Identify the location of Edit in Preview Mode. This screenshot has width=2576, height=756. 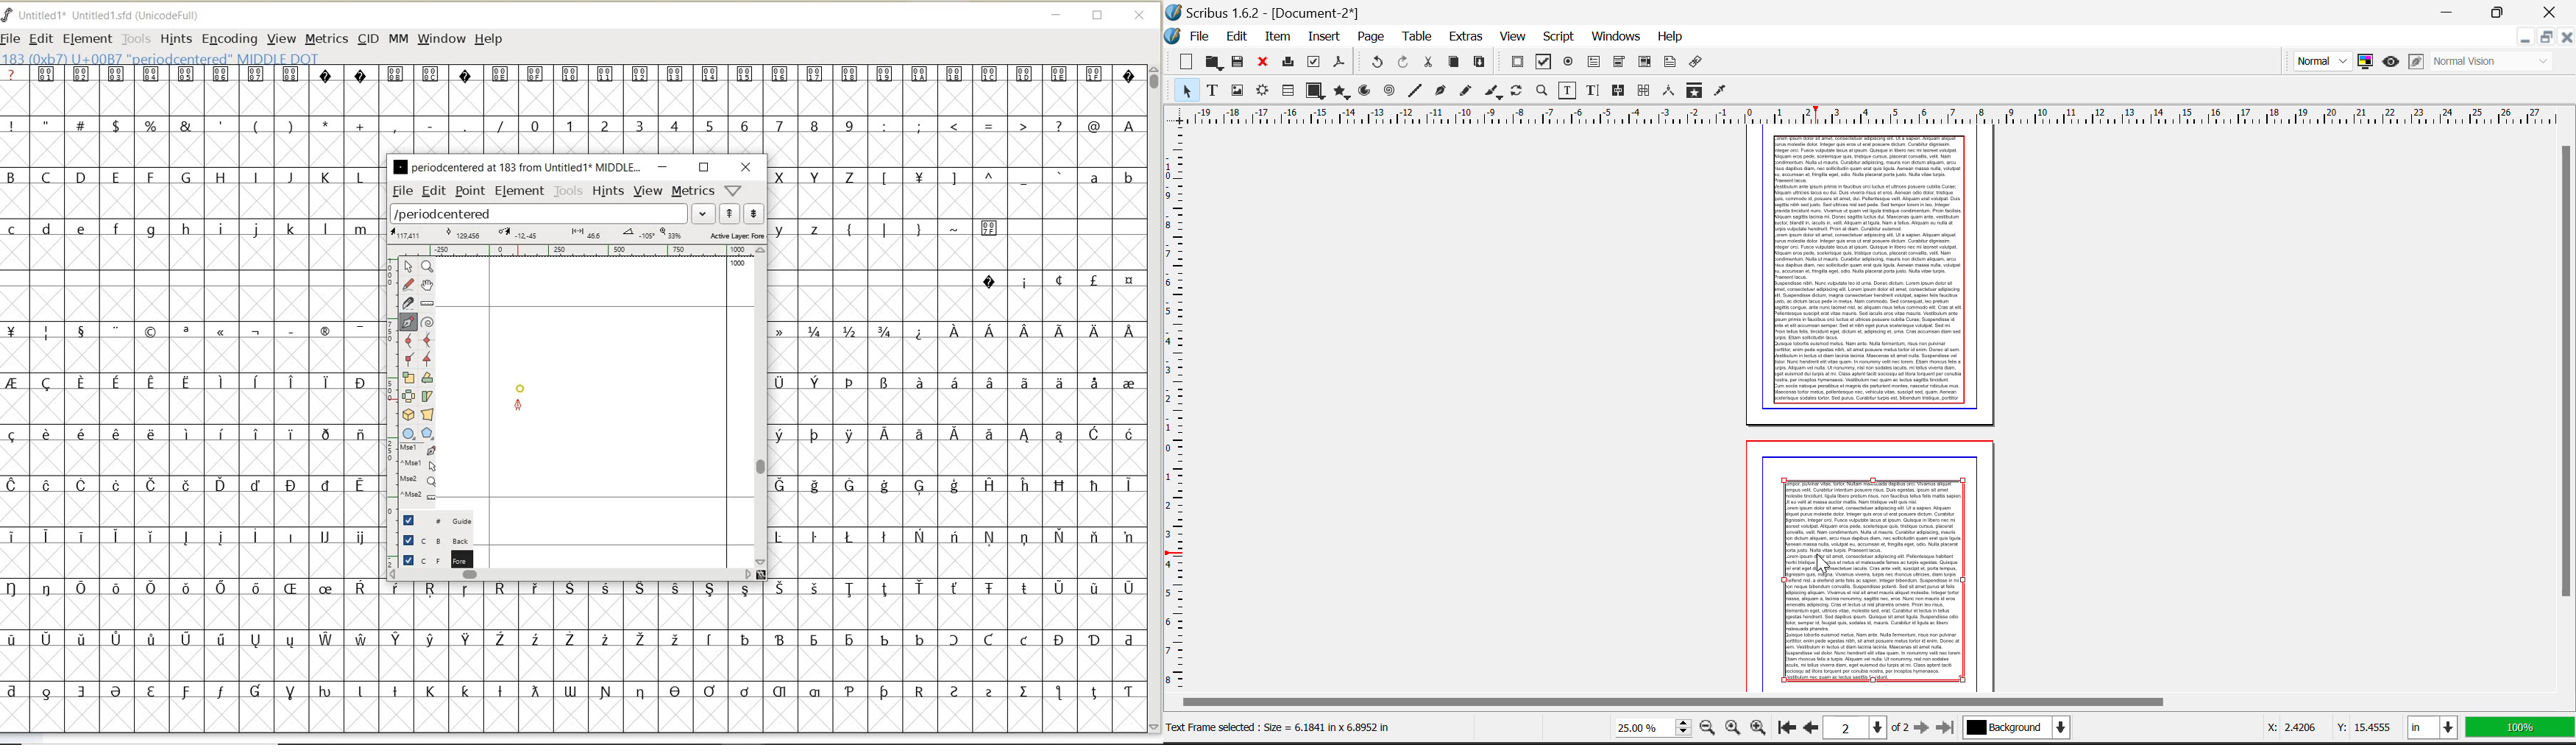
(2417, 61).